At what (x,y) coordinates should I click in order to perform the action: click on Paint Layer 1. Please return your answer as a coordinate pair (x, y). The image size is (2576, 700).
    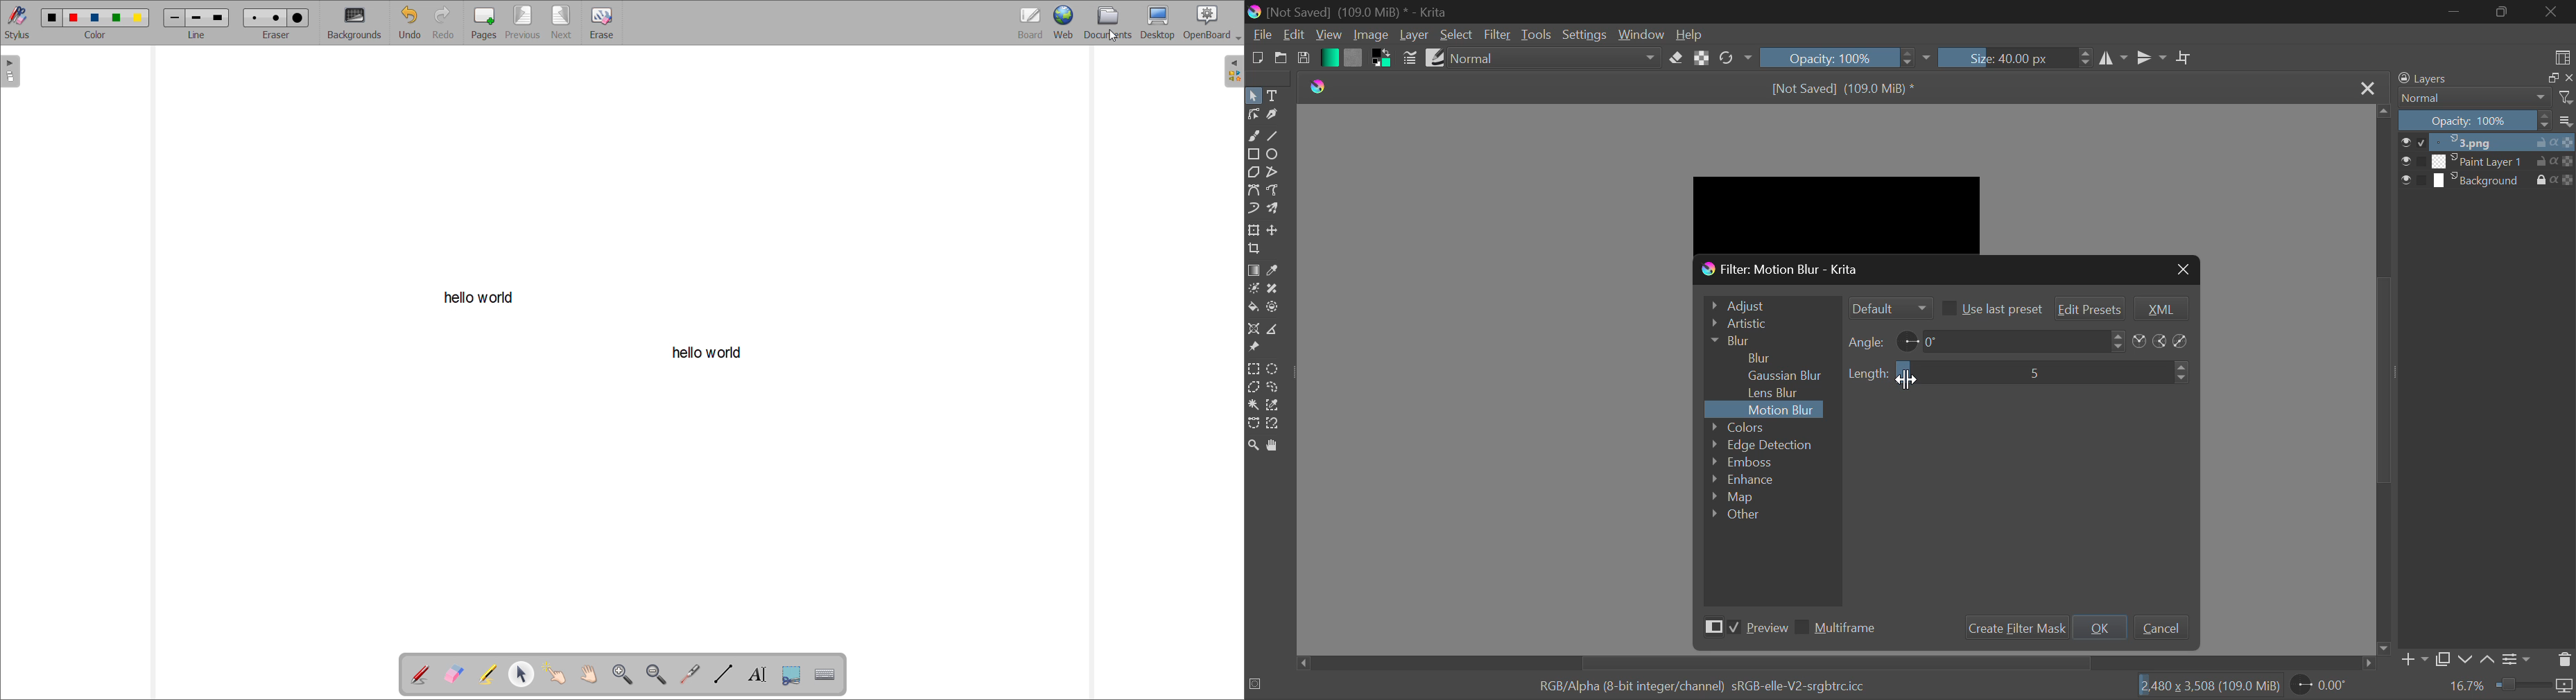
    Looking at the image, I should click on (2489, 161).